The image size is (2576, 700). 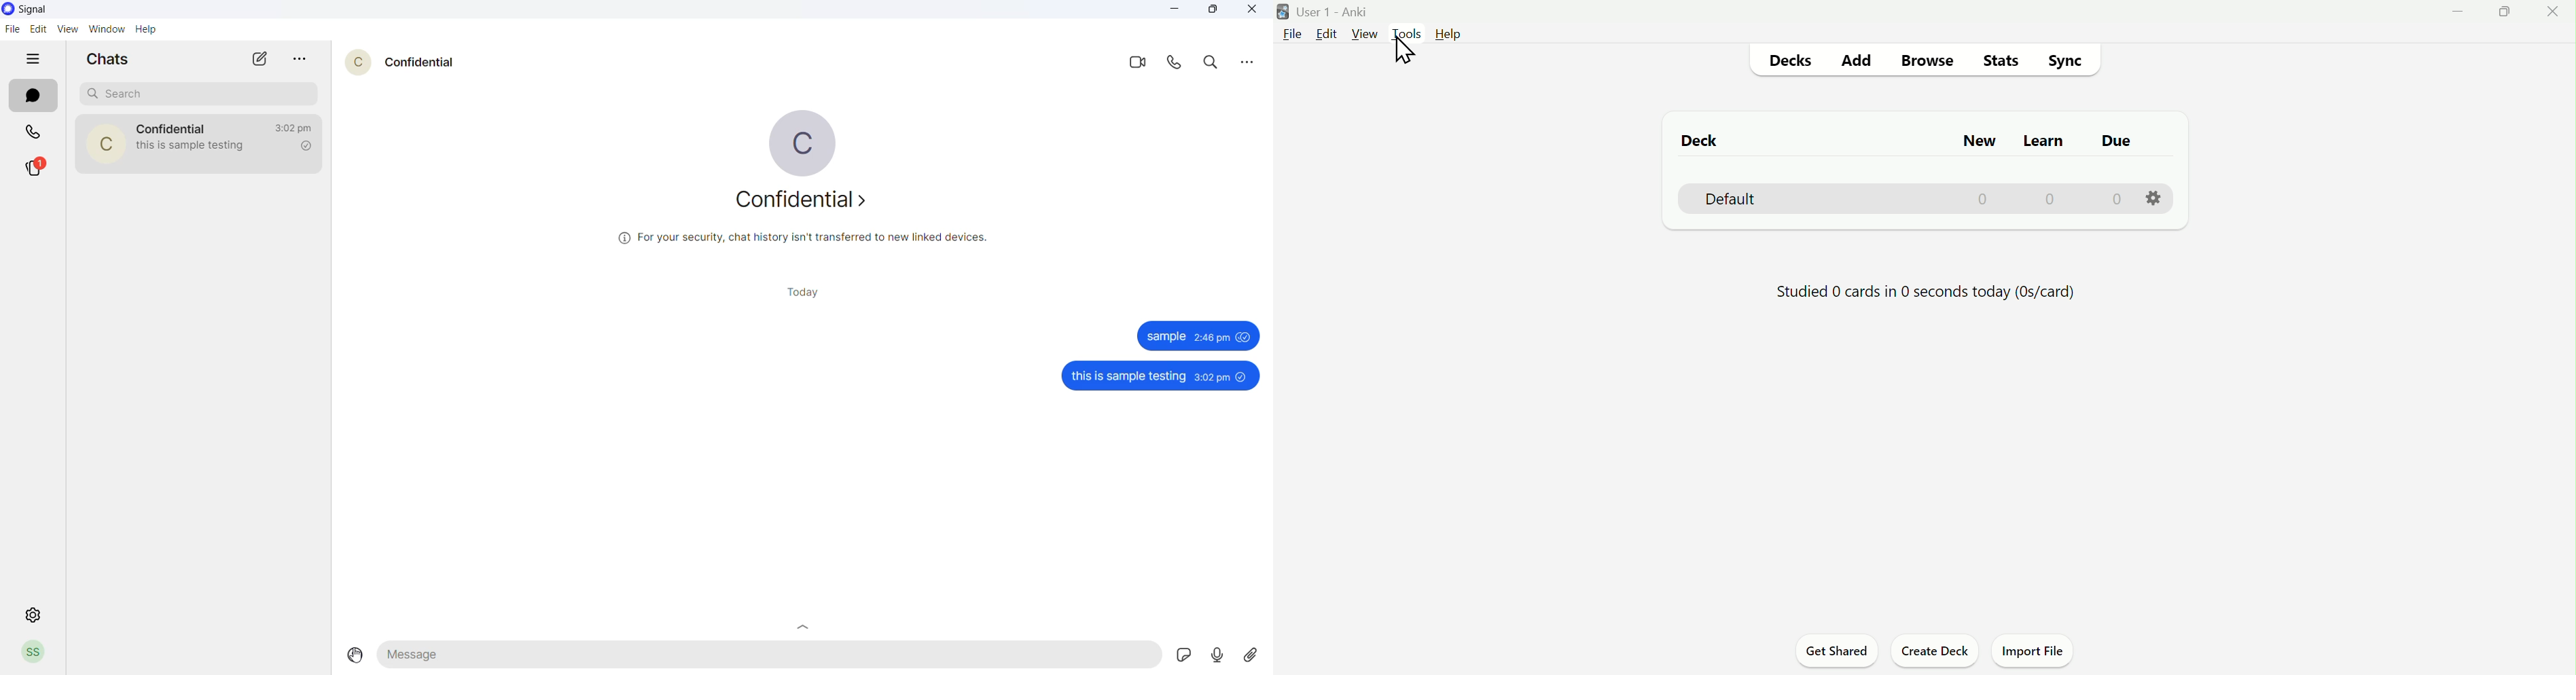 I want to click on seen, so click(x=1244, y=337).